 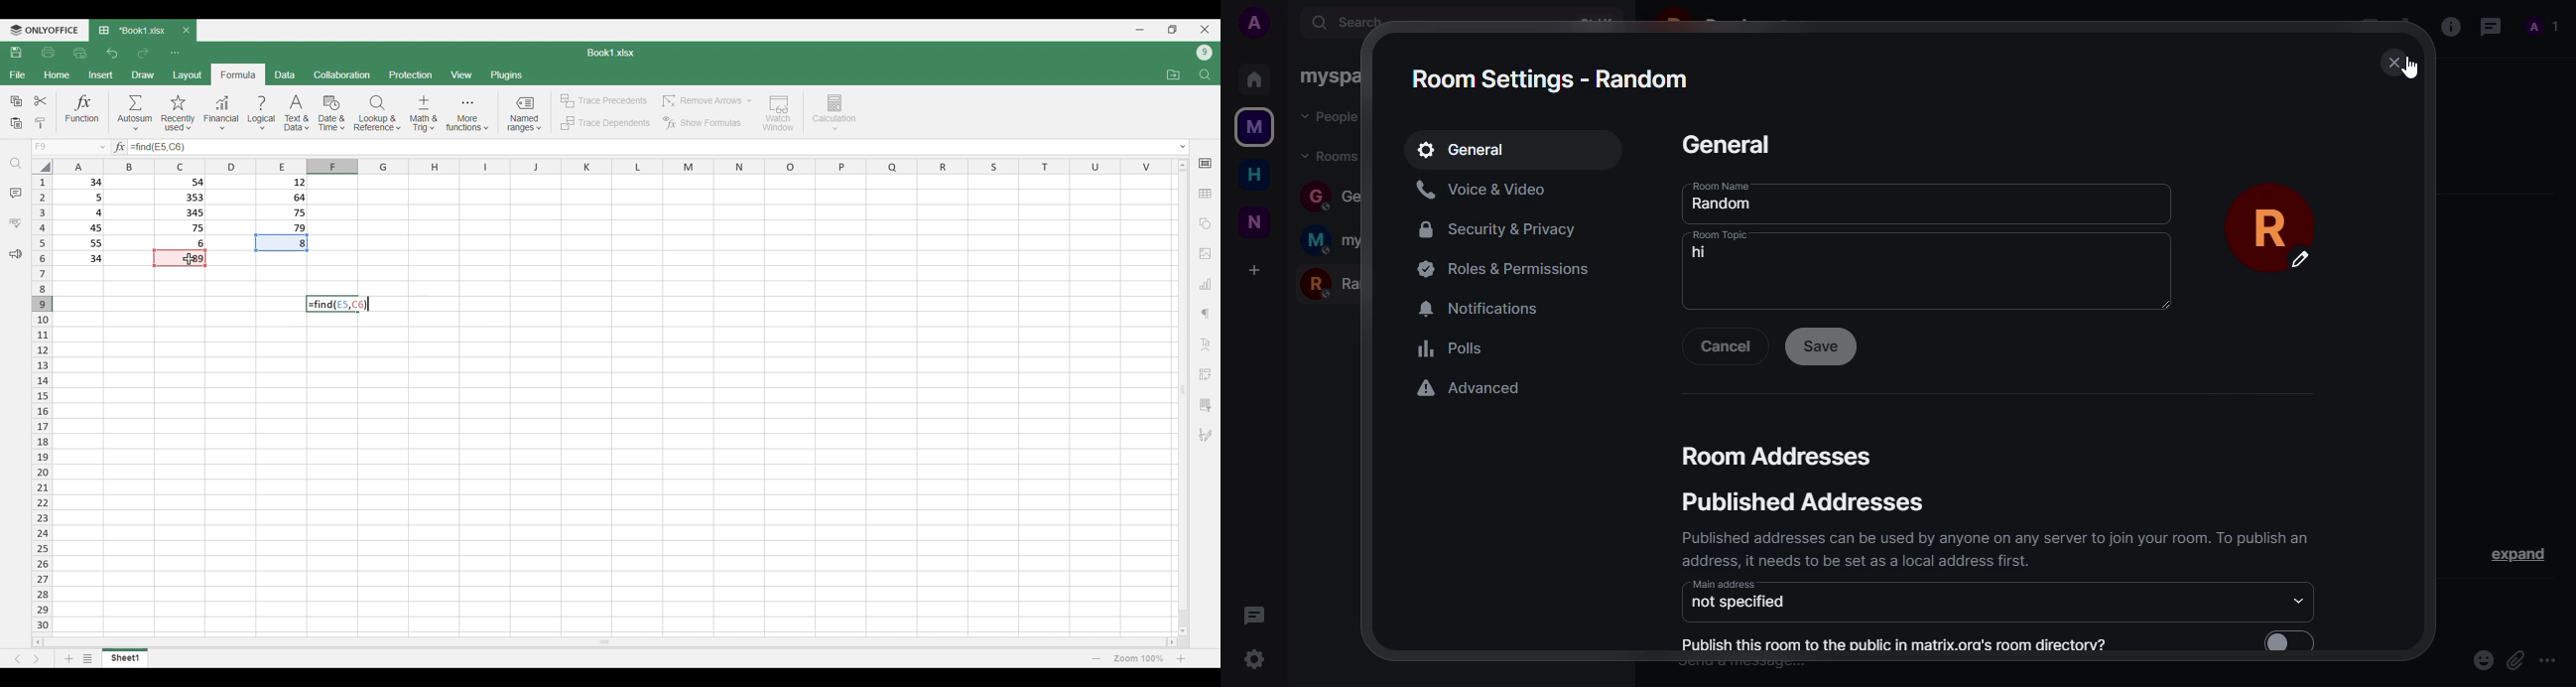 What do you see at coordinates (1184, 398) in the screenshot?
I see `Vertical slide bar` at bounding box center [1184, 398].